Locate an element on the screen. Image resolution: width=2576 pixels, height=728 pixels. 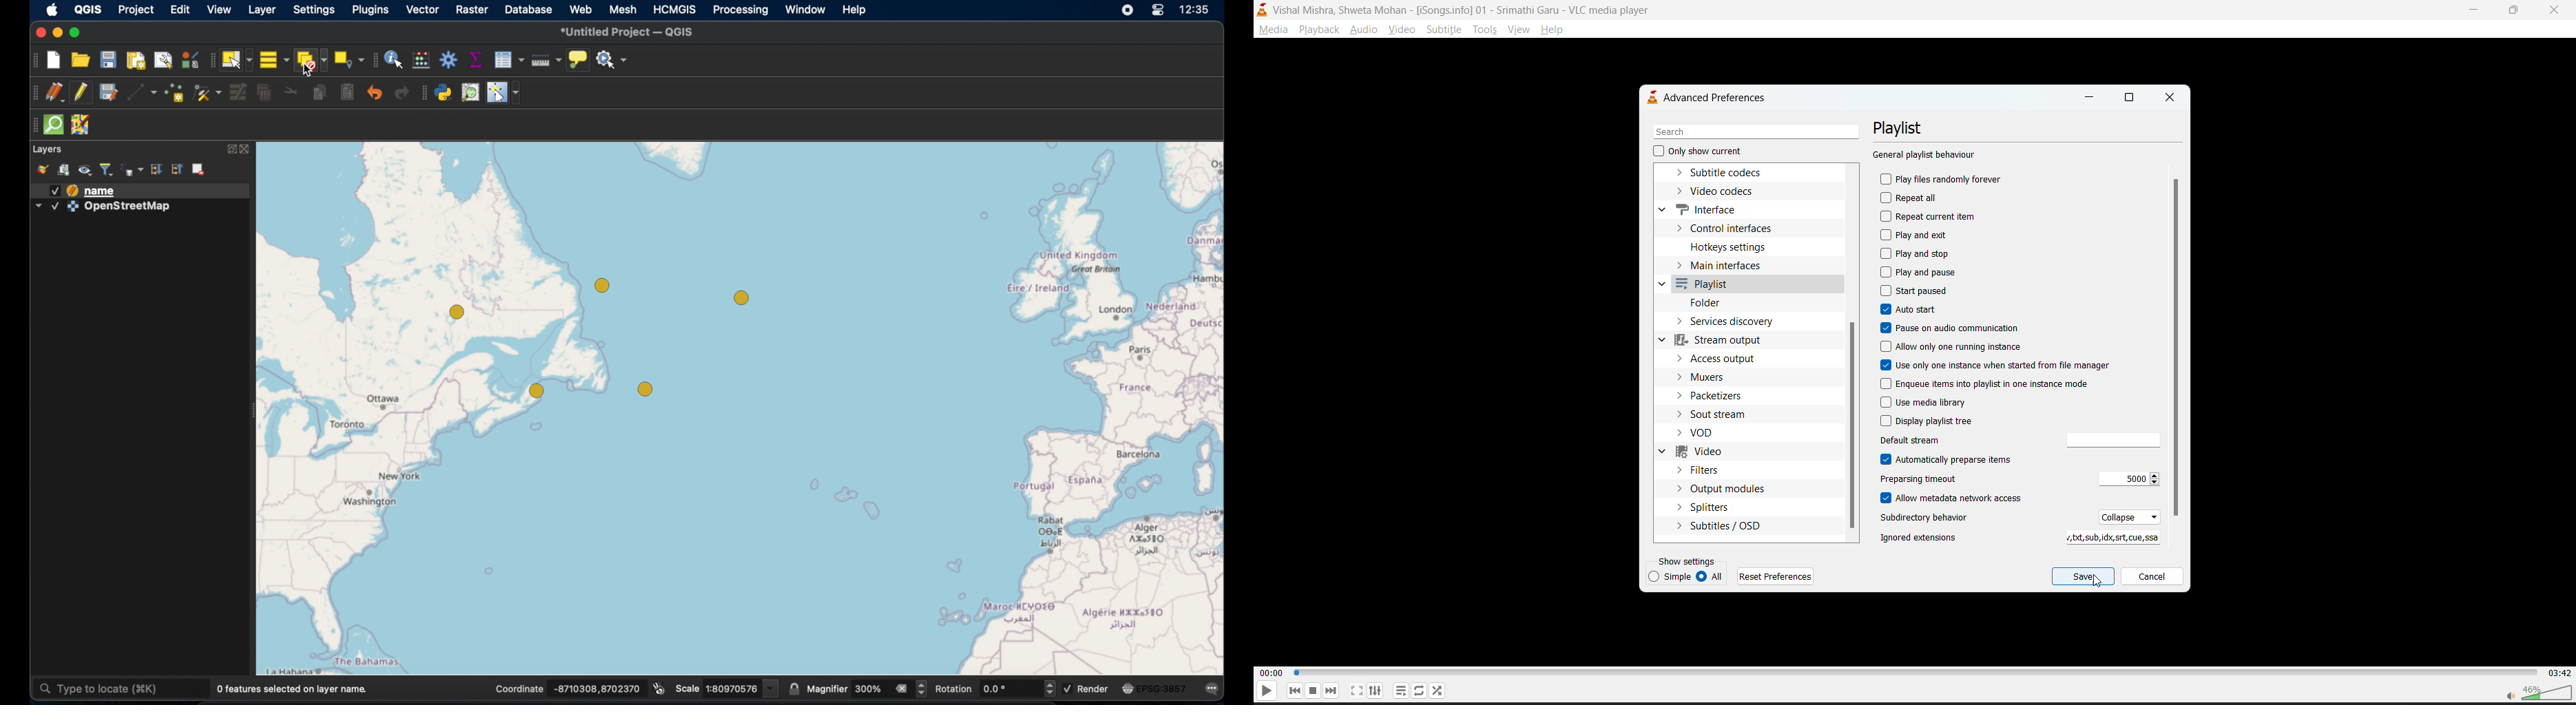
access output is located at coordinates (1720, 360).